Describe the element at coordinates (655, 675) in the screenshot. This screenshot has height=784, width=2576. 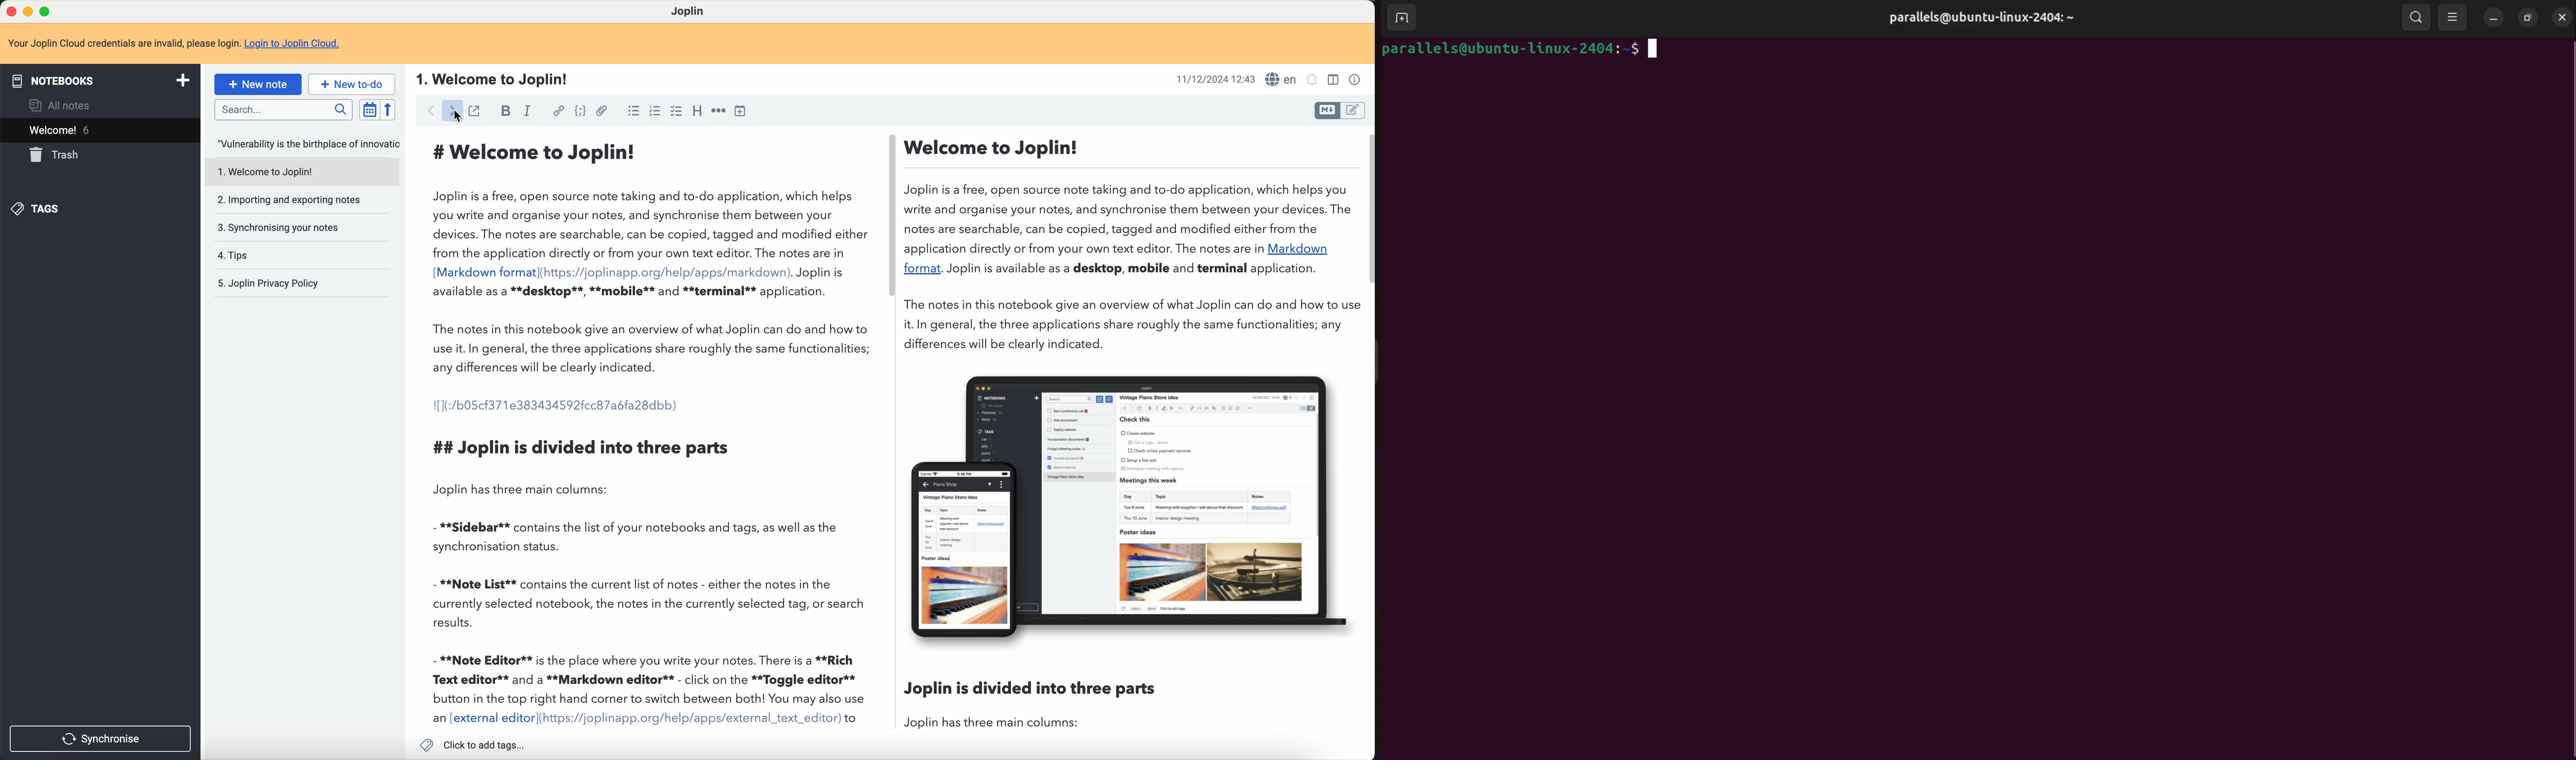
I see `- **Note Editor** is the place where you write your notes. There is a **Rich
Text editor** and a **Markdown editor** - click on the **Toggle editor**
button in the top right hand corner to switch between both! You may also use` at that location.